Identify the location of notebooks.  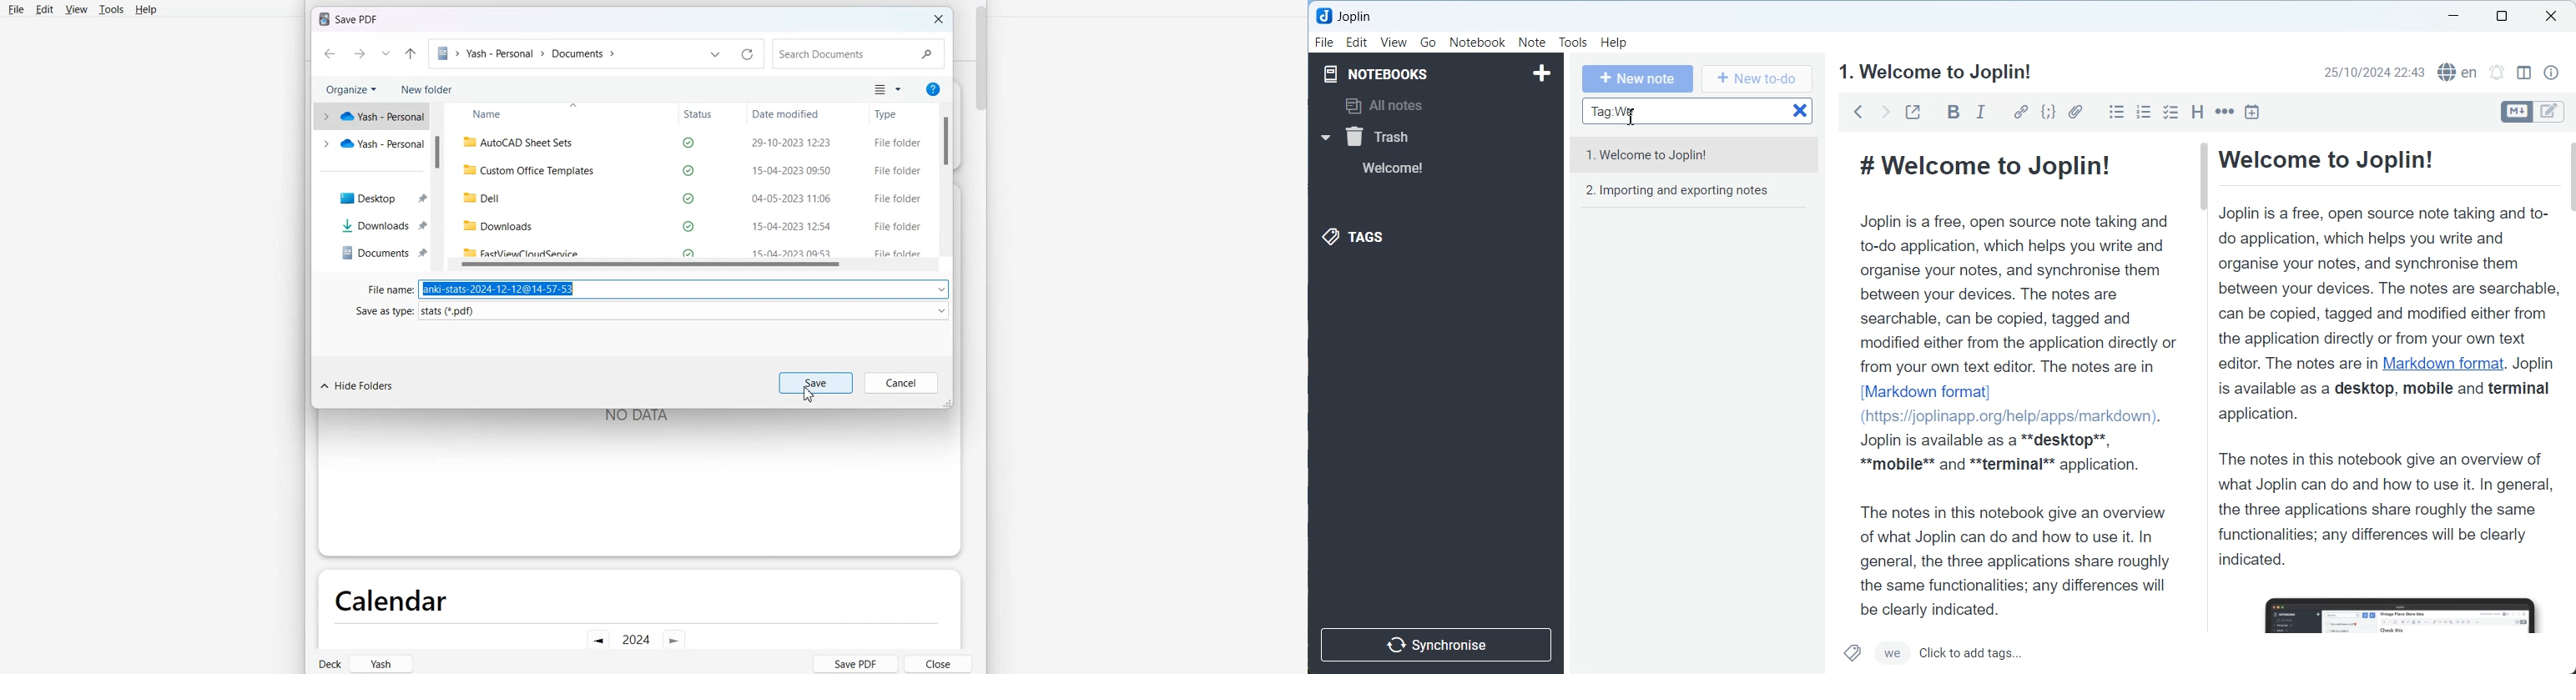
(1381, 73).